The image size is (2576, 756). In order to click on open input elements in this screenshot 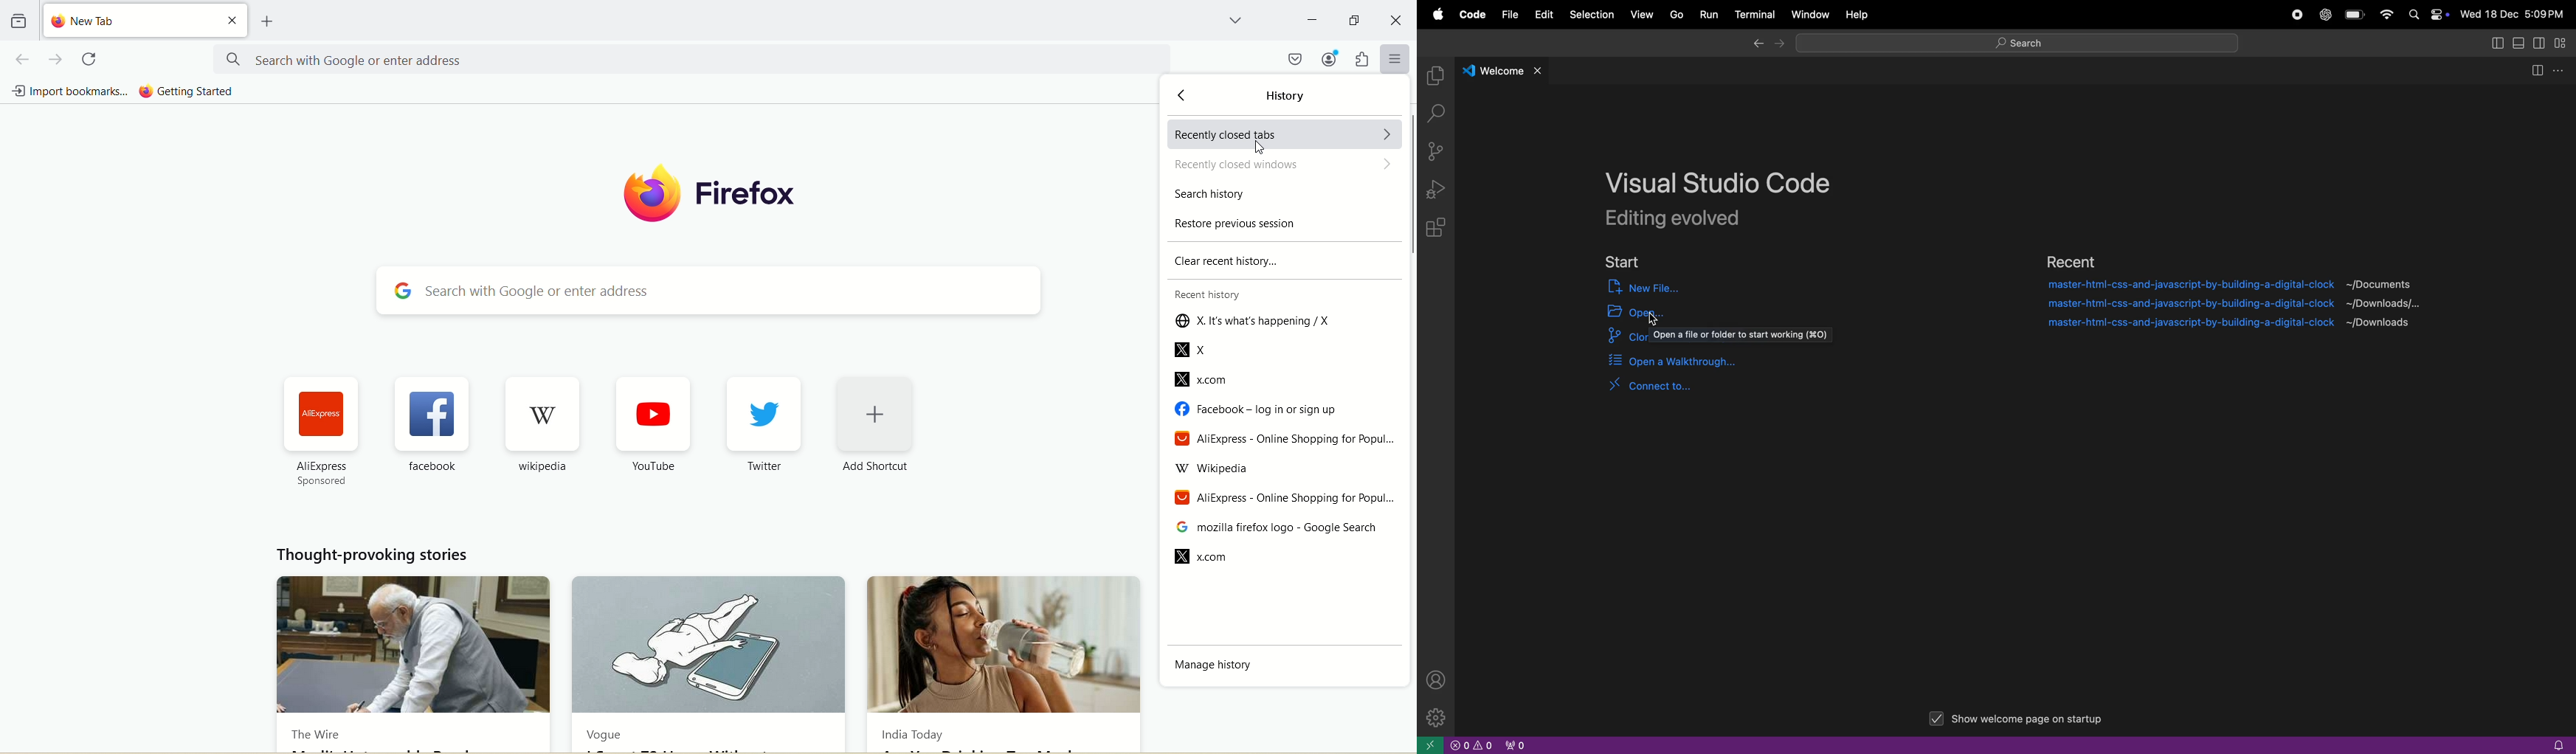, I will do `click(1632, 312)`.